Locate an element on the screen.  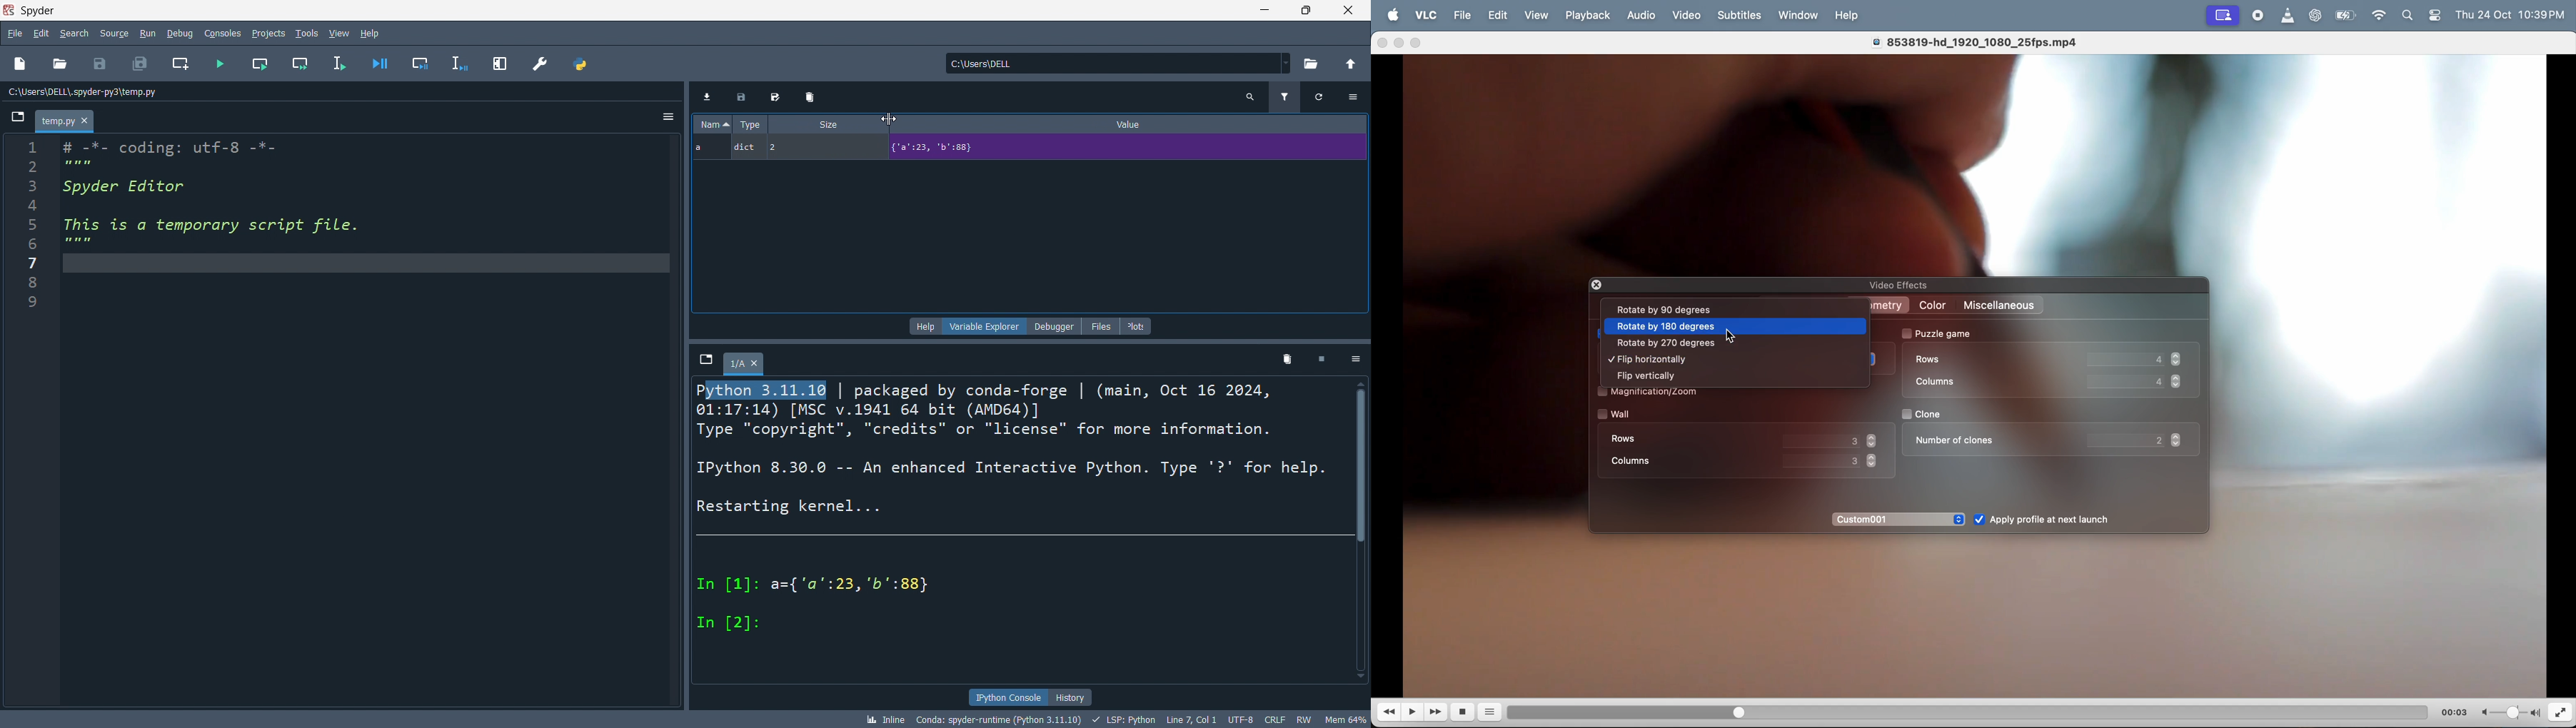
path manager is located at coordinates (580, 62).